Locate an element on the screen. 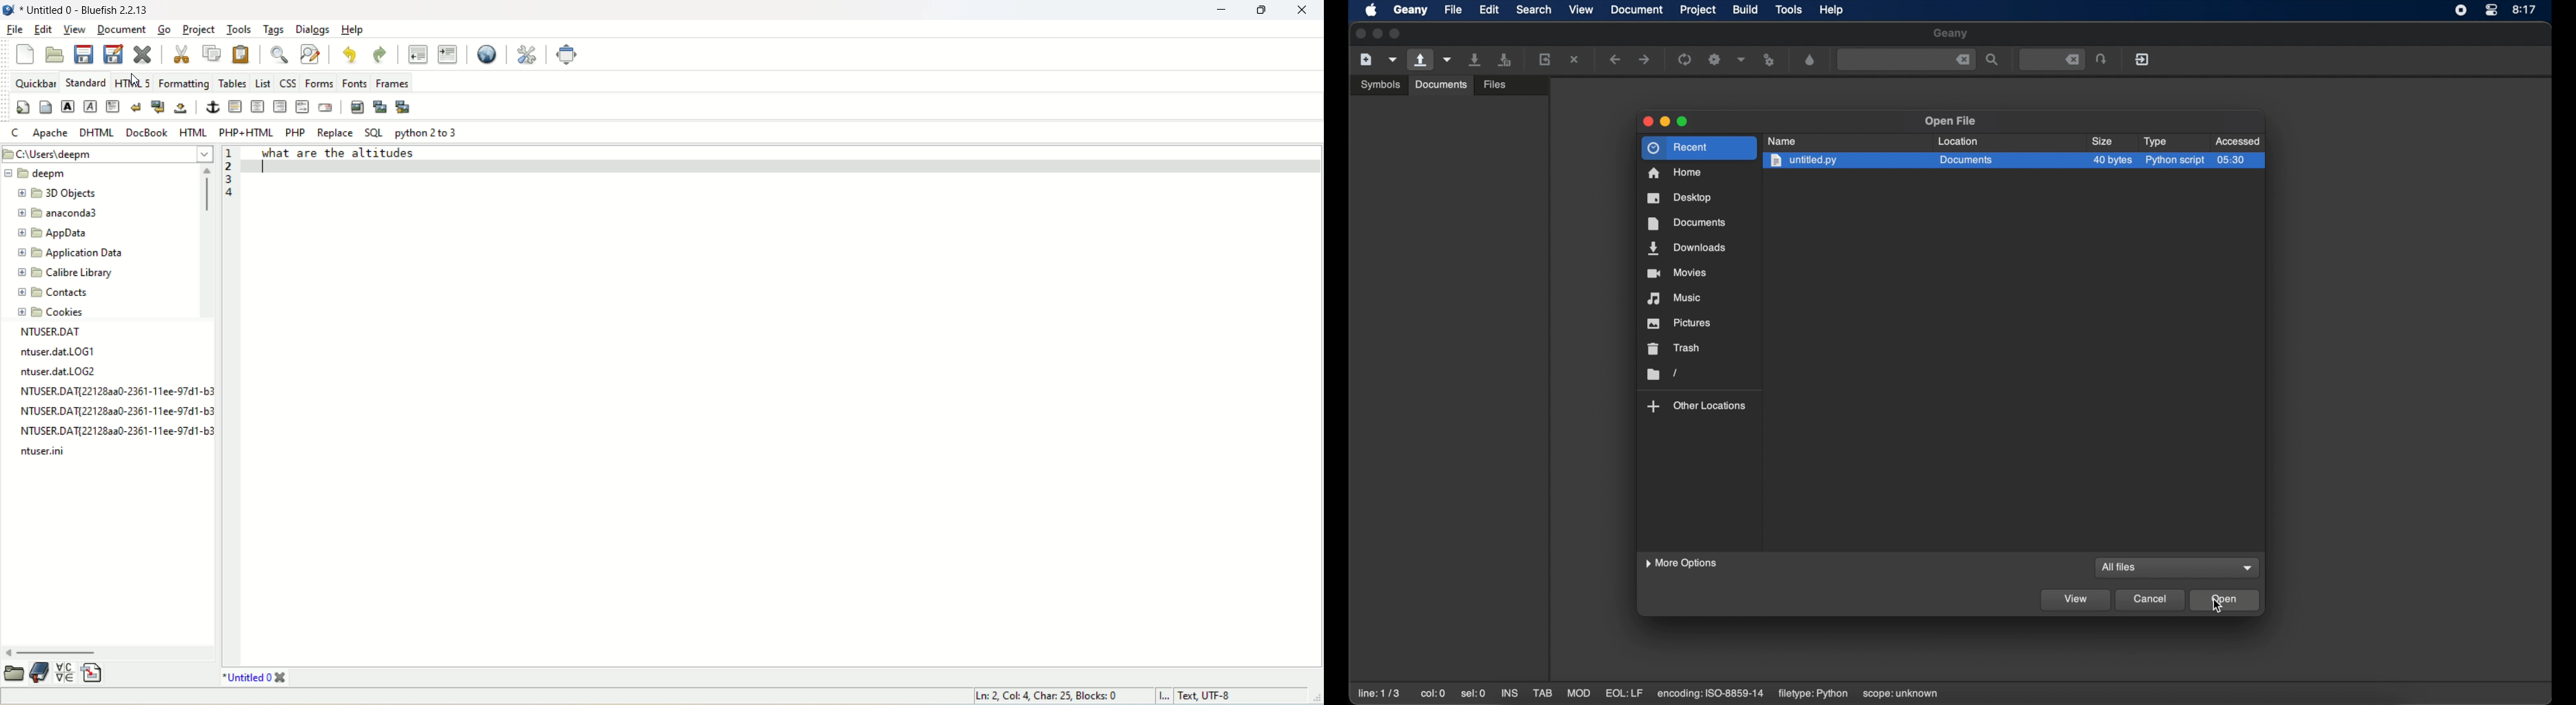 The image size is (2576, 728). anchor/hyperlink is located at coordinates (211, 107).